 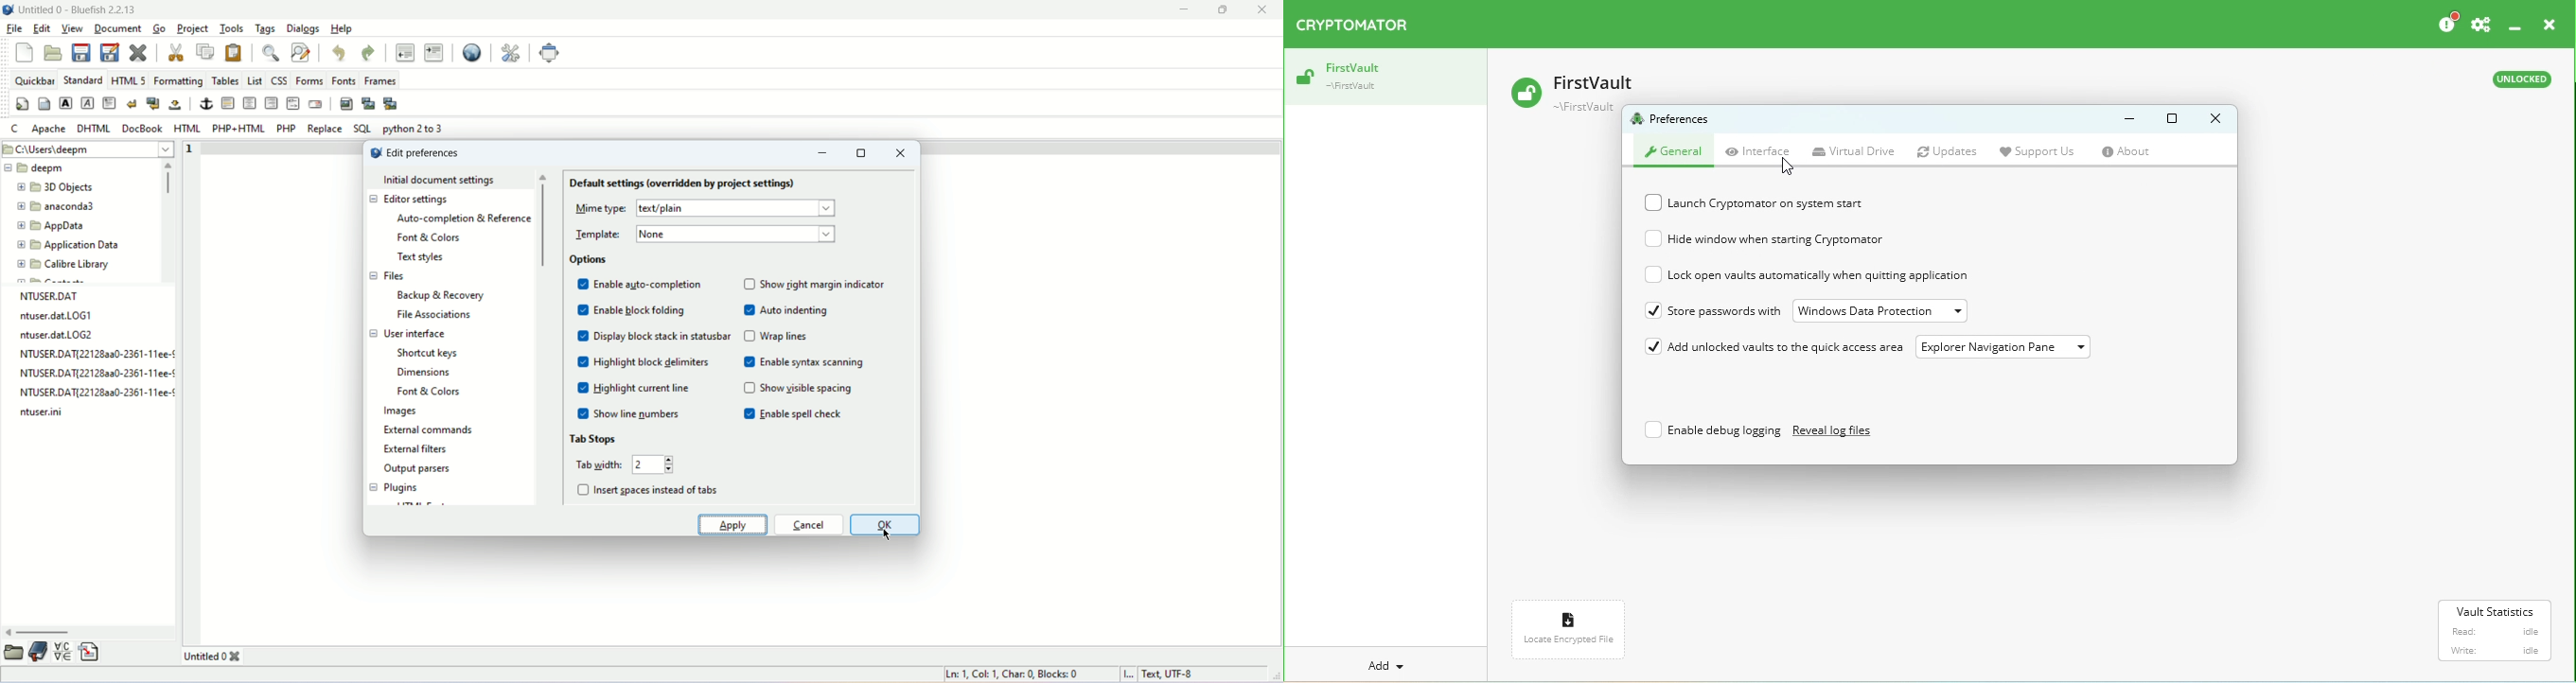 I want to click on new, so click(x=24, y=53).